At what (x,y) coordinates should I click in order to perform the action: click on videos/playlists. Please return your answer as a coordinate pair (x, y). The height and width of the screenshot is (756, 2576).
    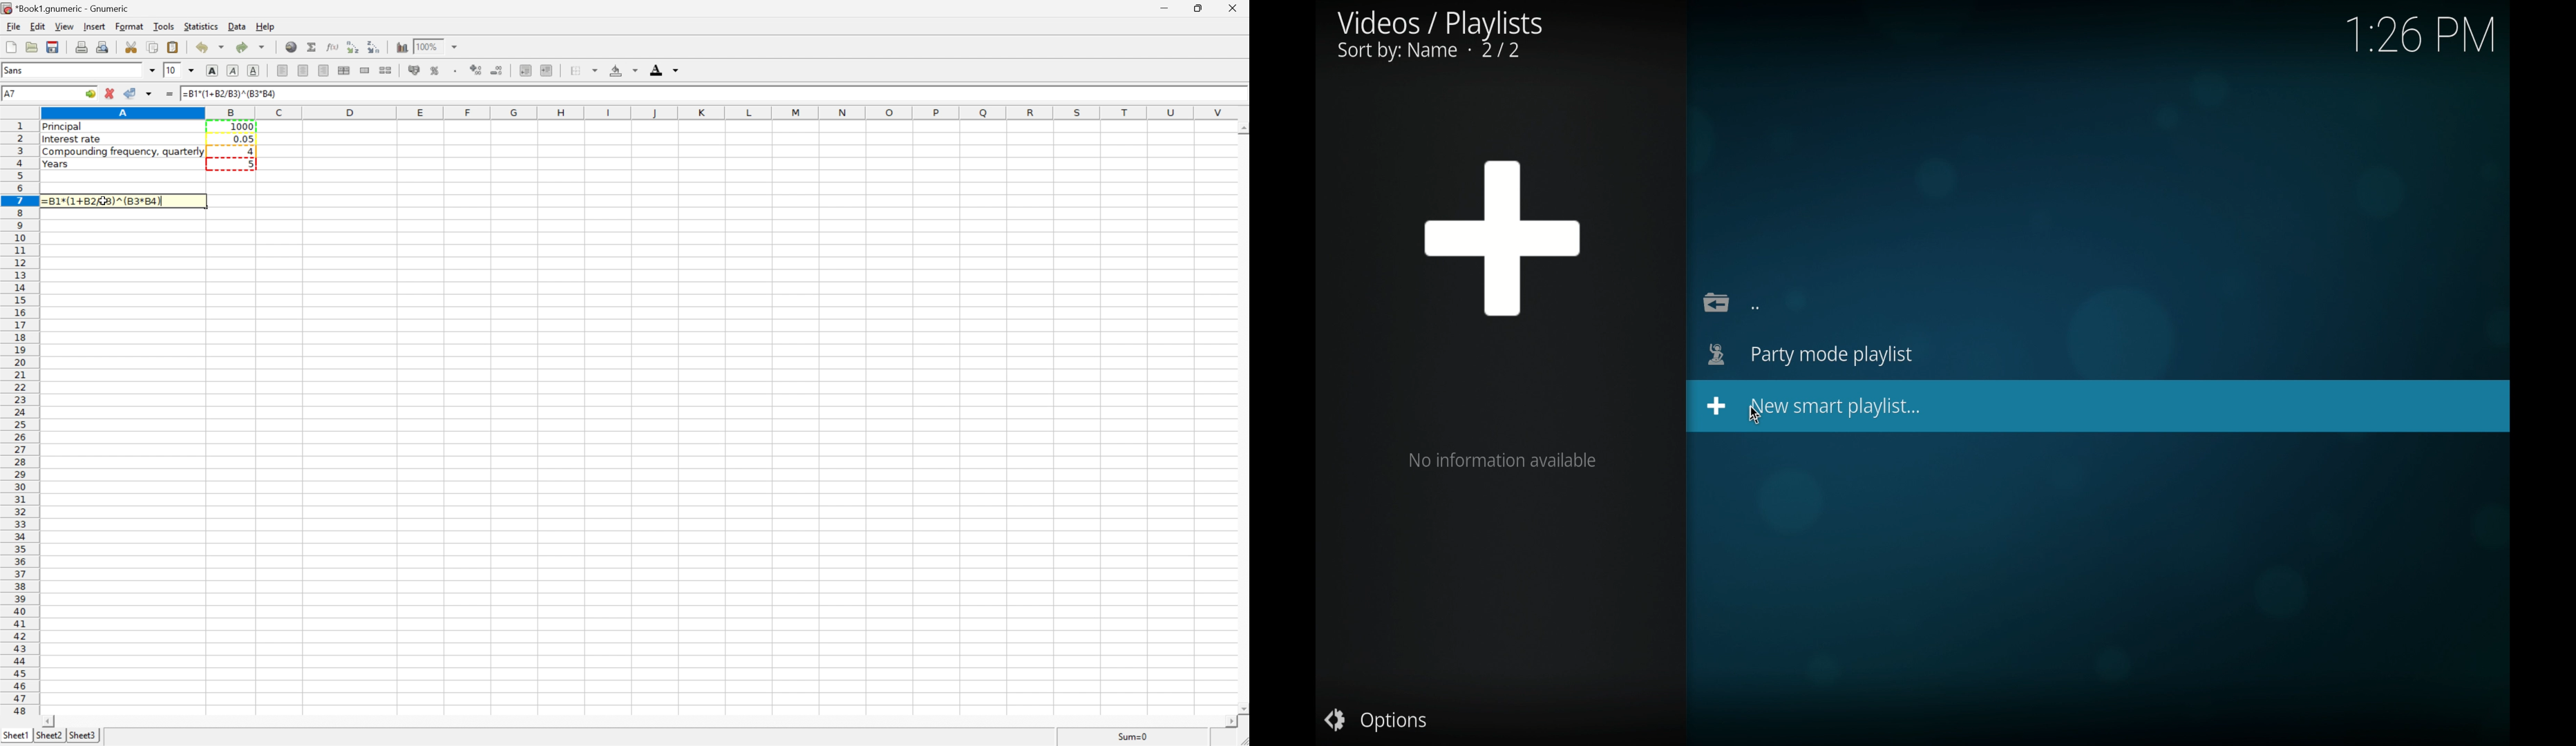
    Looking at the image, I should click on (1439, 35).